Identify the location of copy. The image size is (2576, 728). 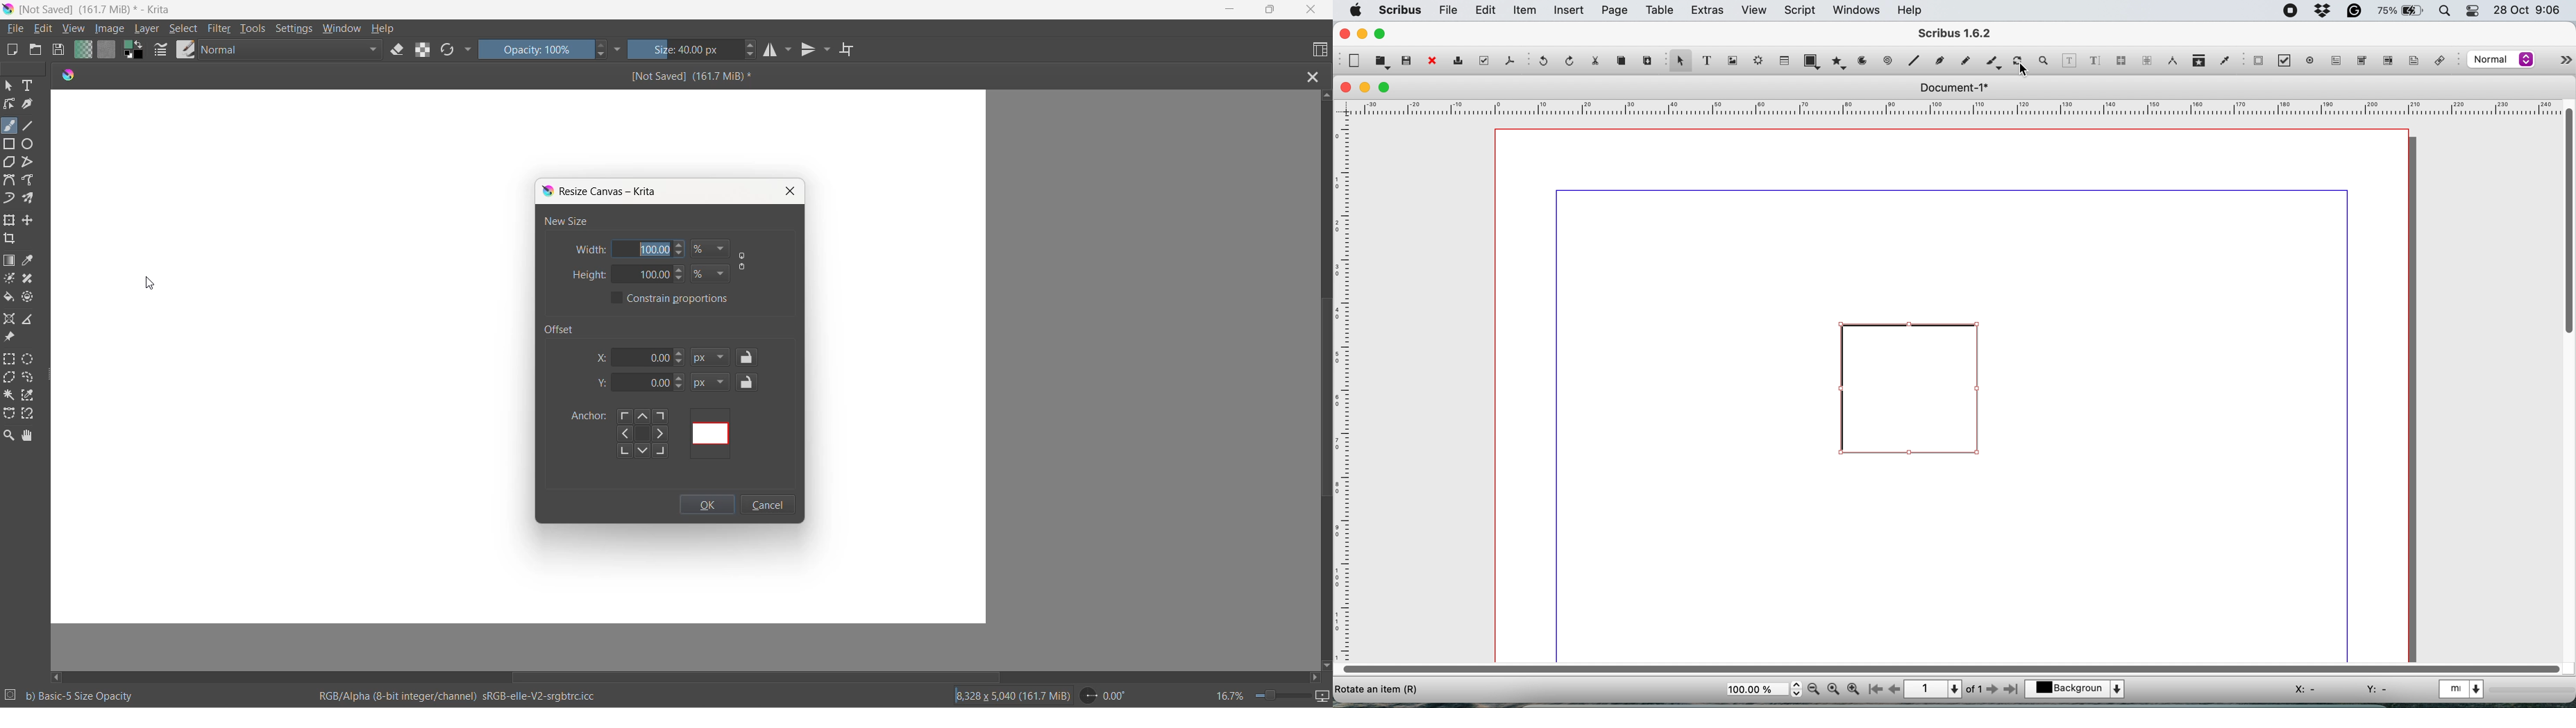
(1624, 63).